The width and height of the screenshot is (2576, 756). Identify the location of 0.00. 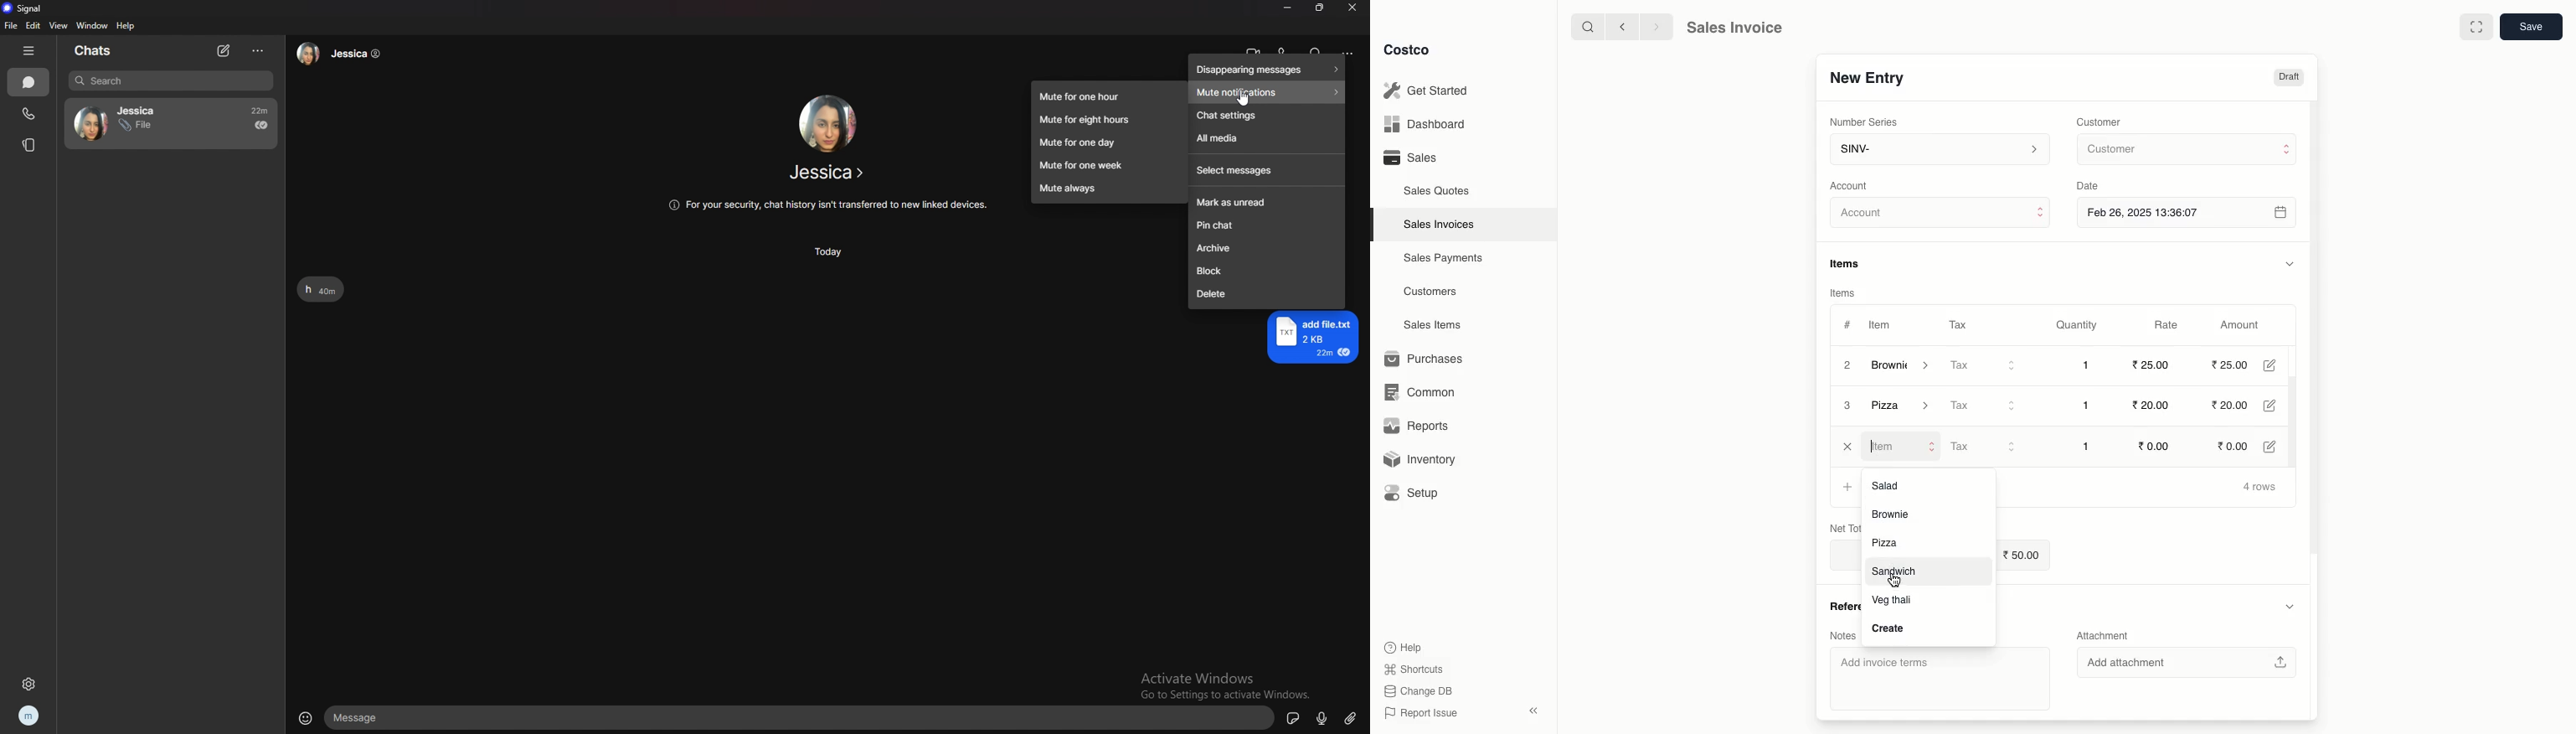
(2239, 444).